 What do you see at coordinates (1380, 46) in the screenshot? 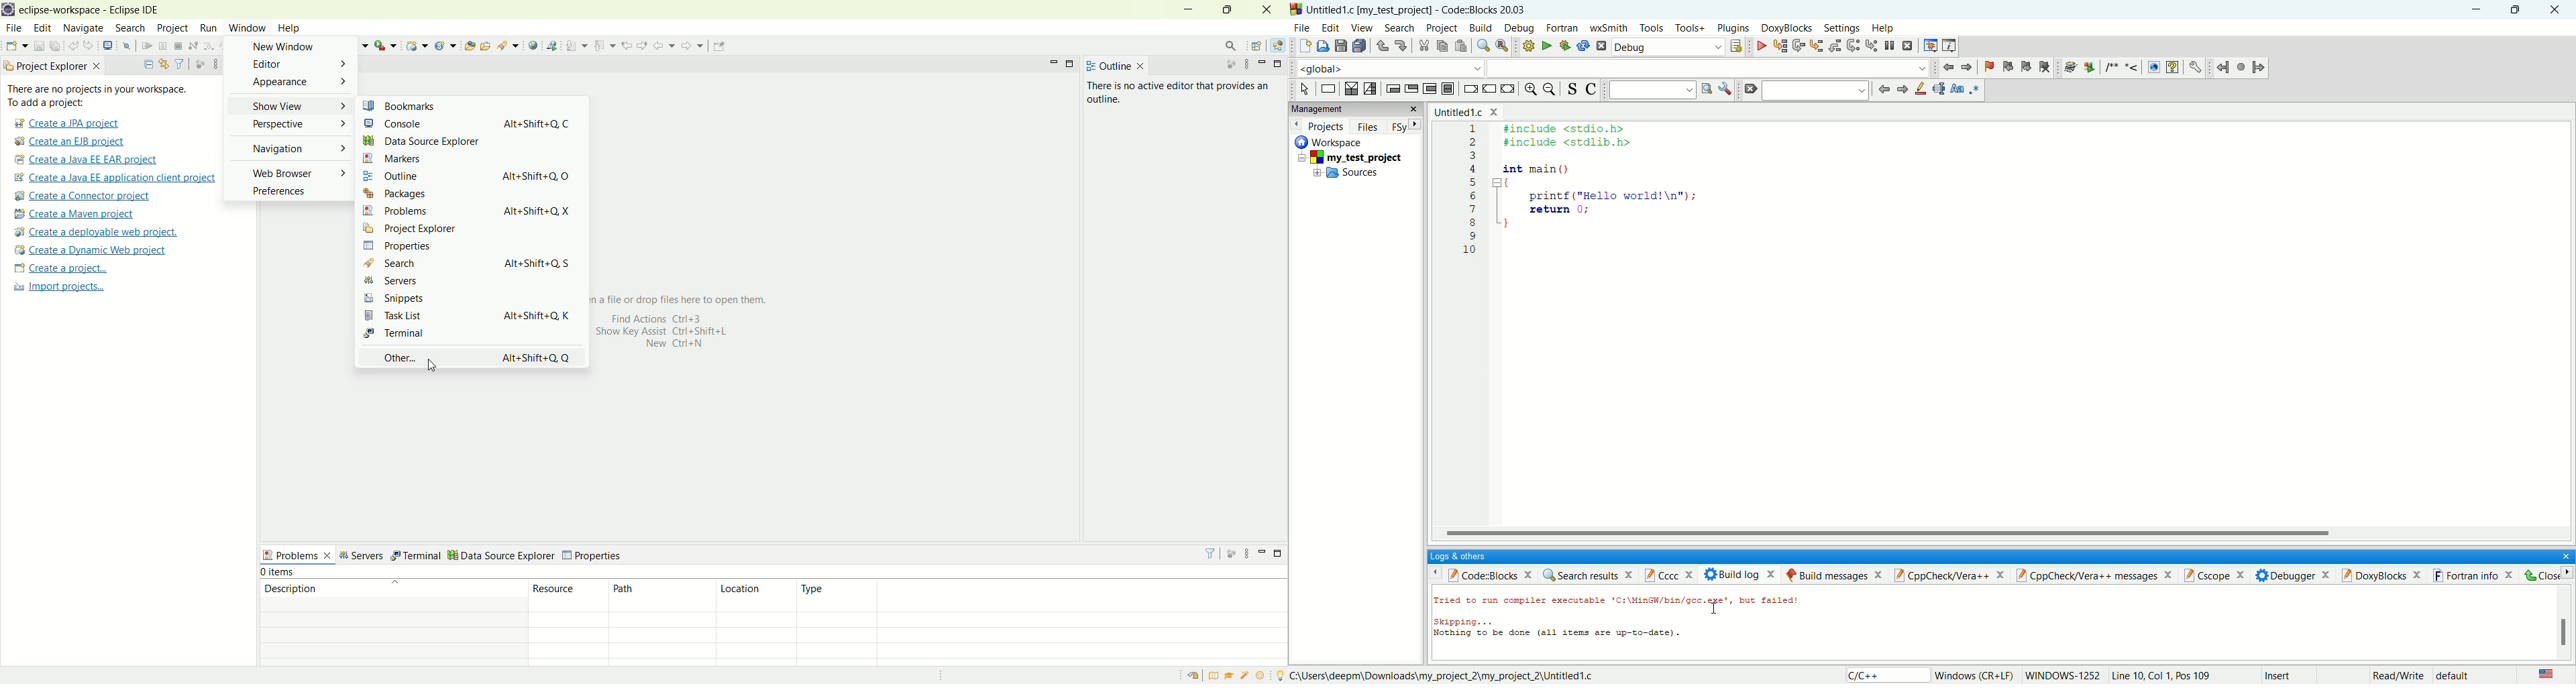
I see `undo` at bounding box center [1380, 46].